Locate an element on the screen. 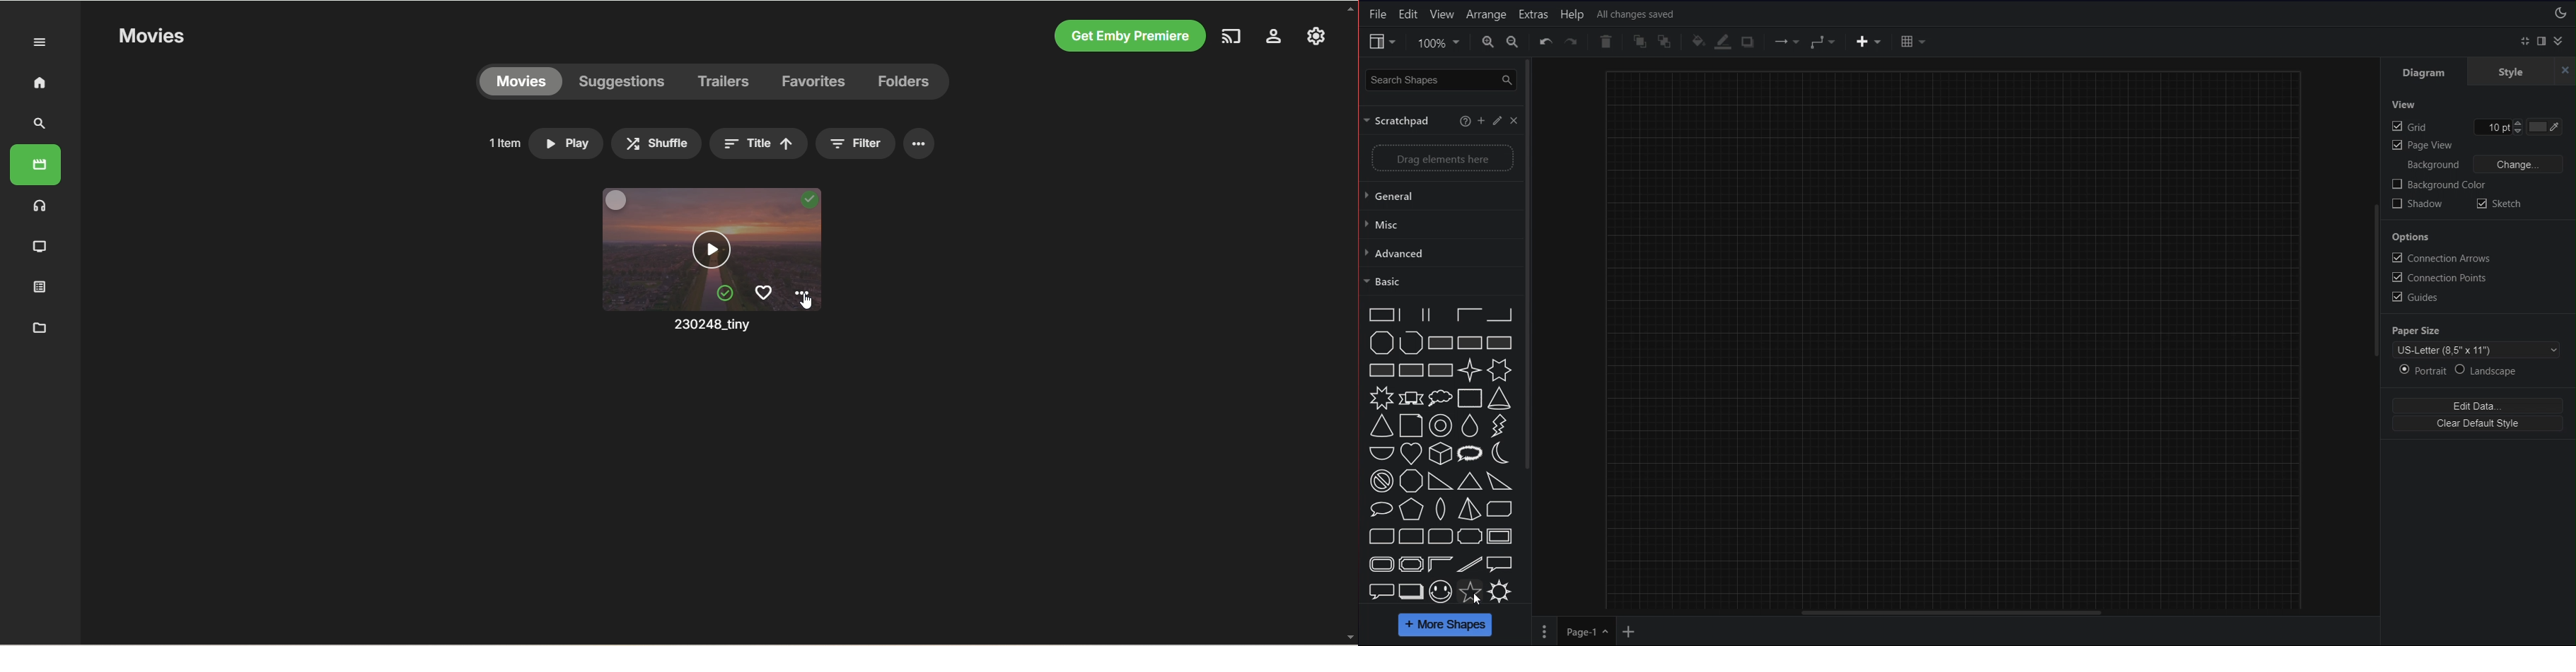  heart is located at coordinates (1411, 454).